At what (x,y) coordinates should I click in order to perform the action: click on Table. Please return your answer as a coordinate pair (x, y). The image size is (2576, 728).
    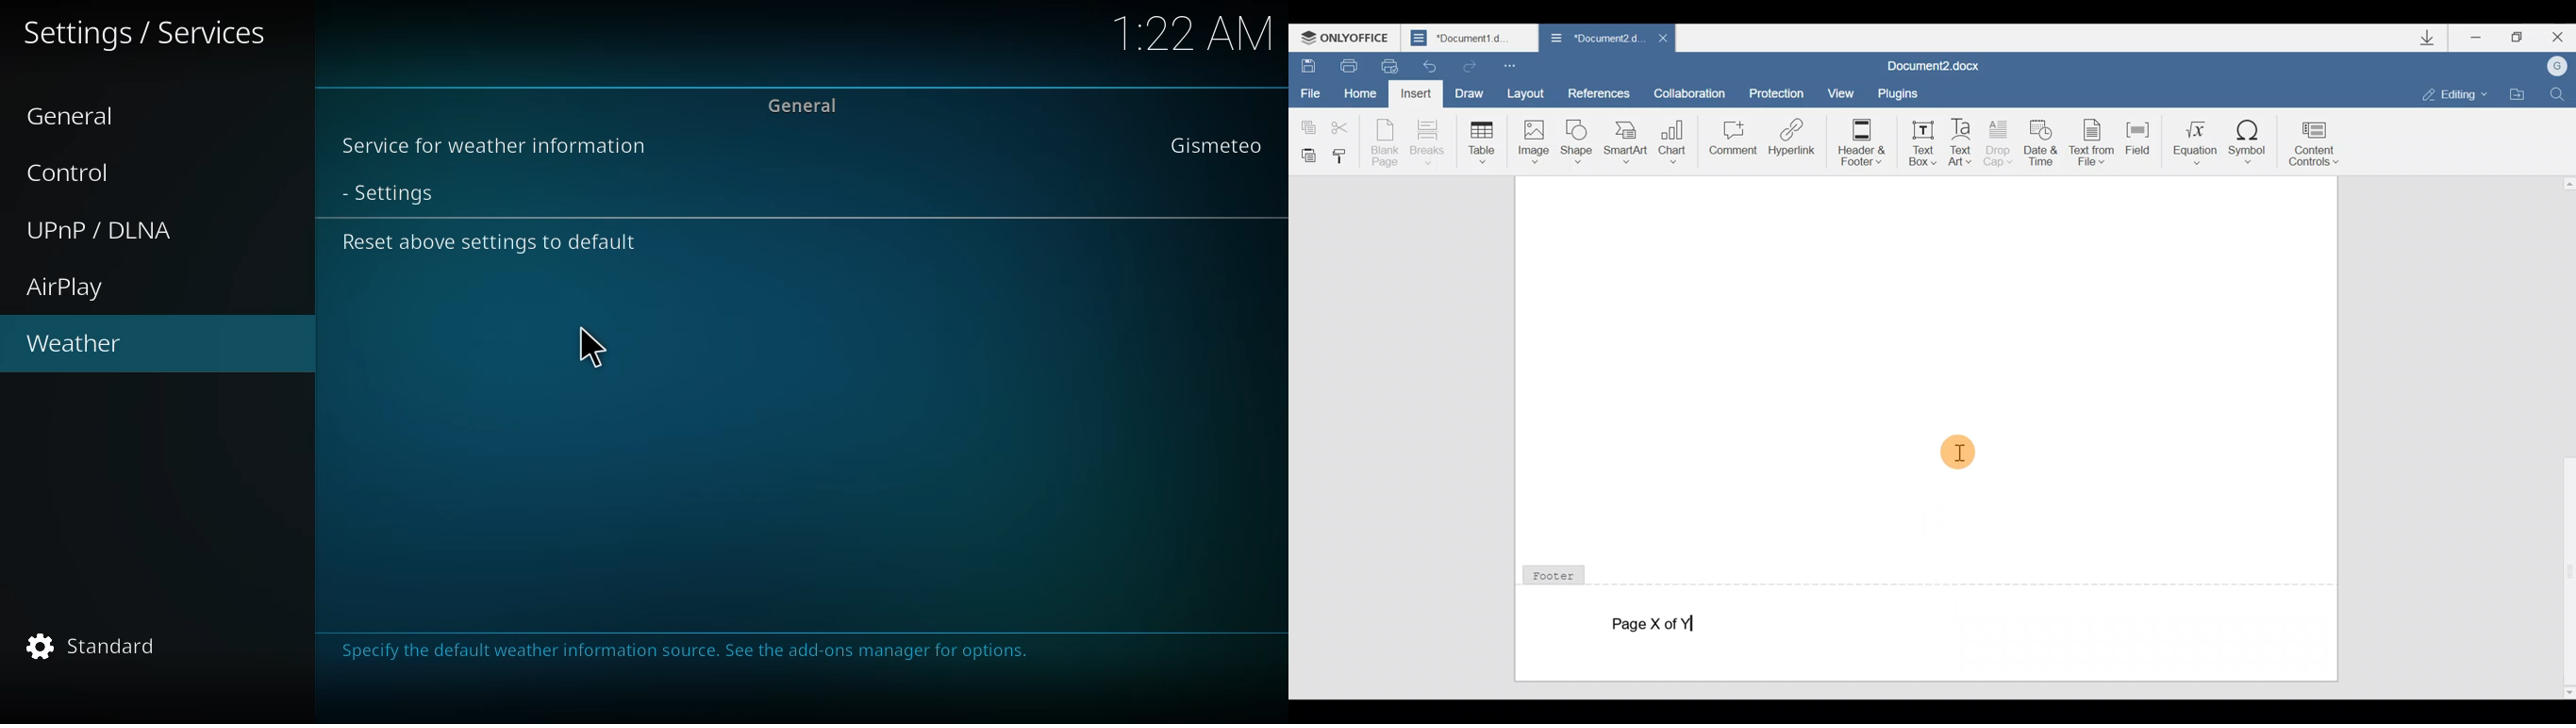
    Looking at the image, I should click on (1478, 141).